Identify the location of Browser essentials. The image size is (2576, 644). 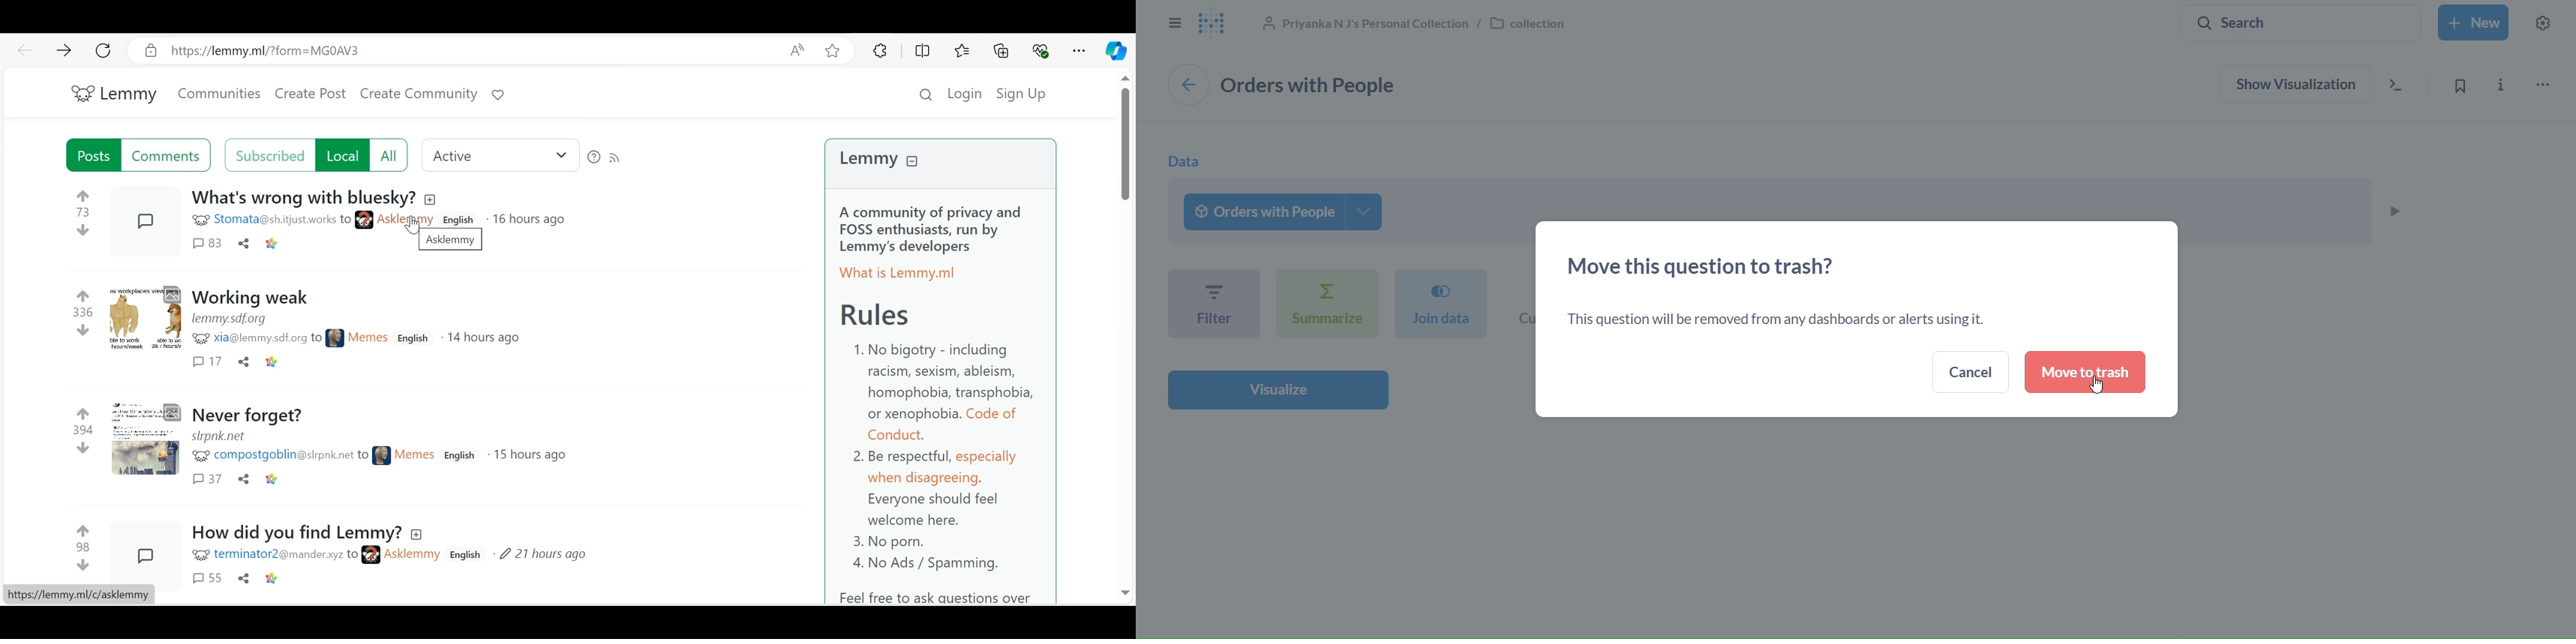
(1042, 51).